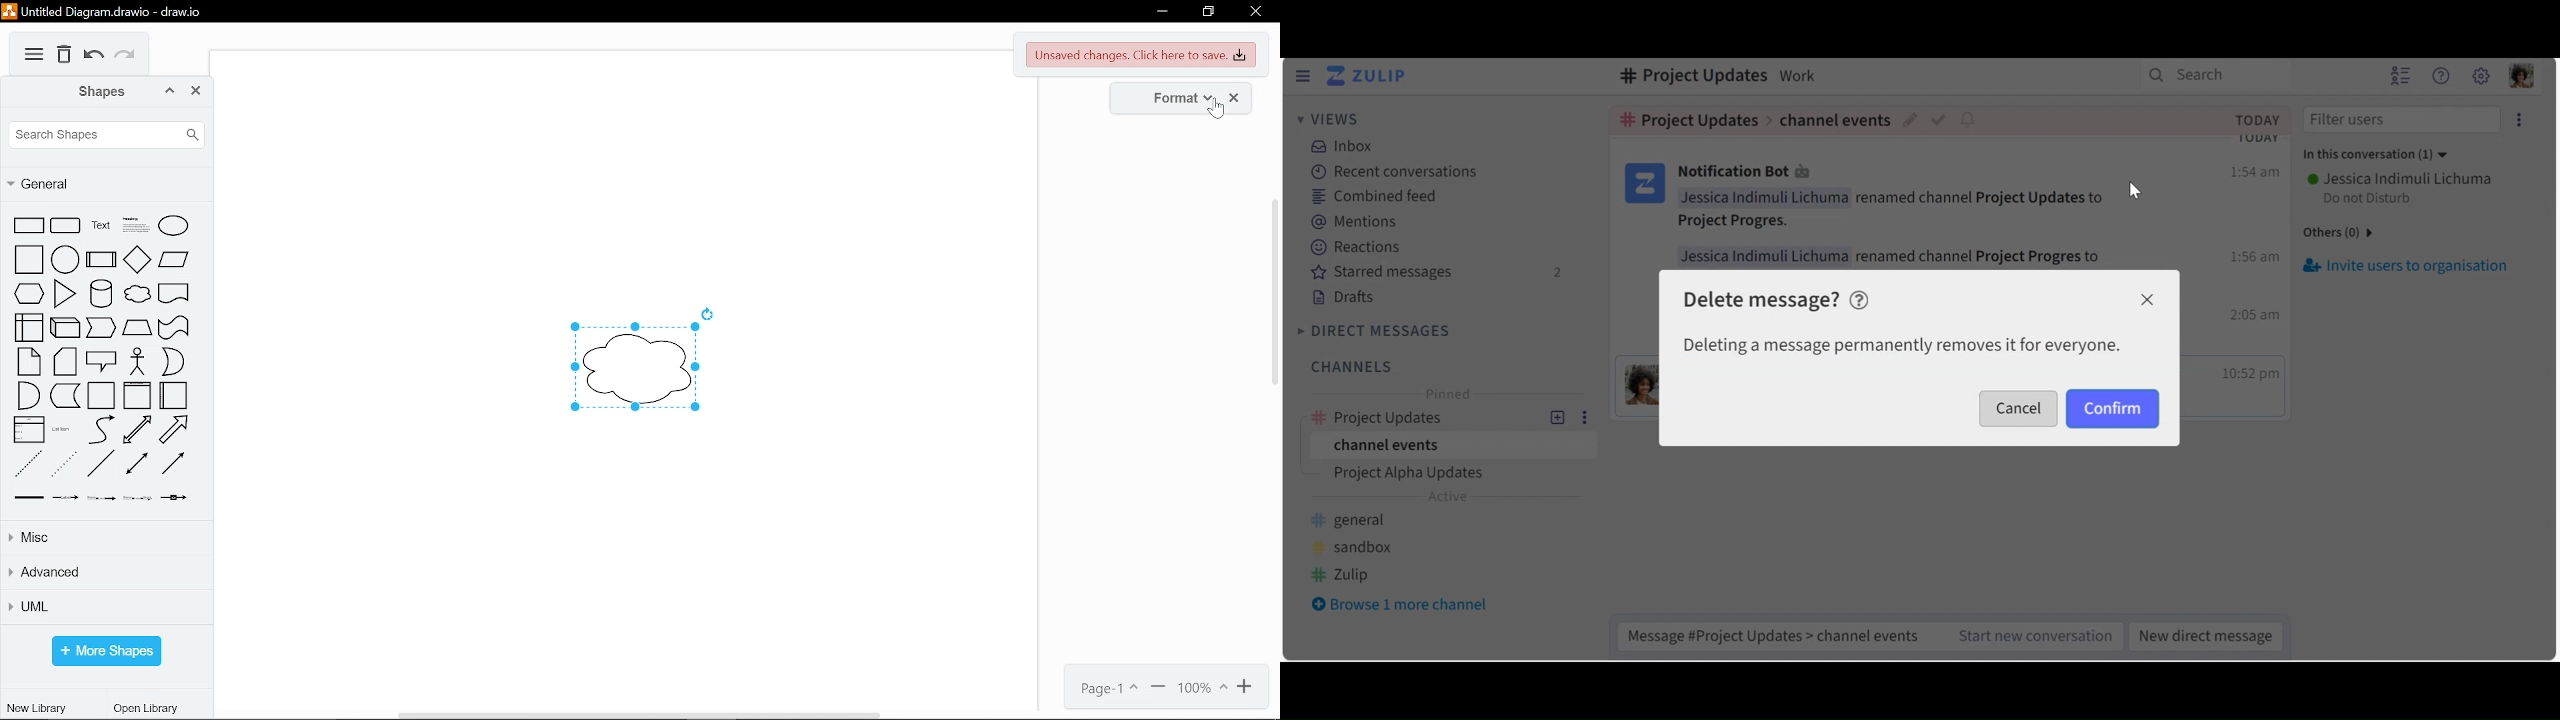  What do you see at coordinates (2031, 637) in the screenshot?
I see `Start ne conversations` at bounding box center [2031, 637].